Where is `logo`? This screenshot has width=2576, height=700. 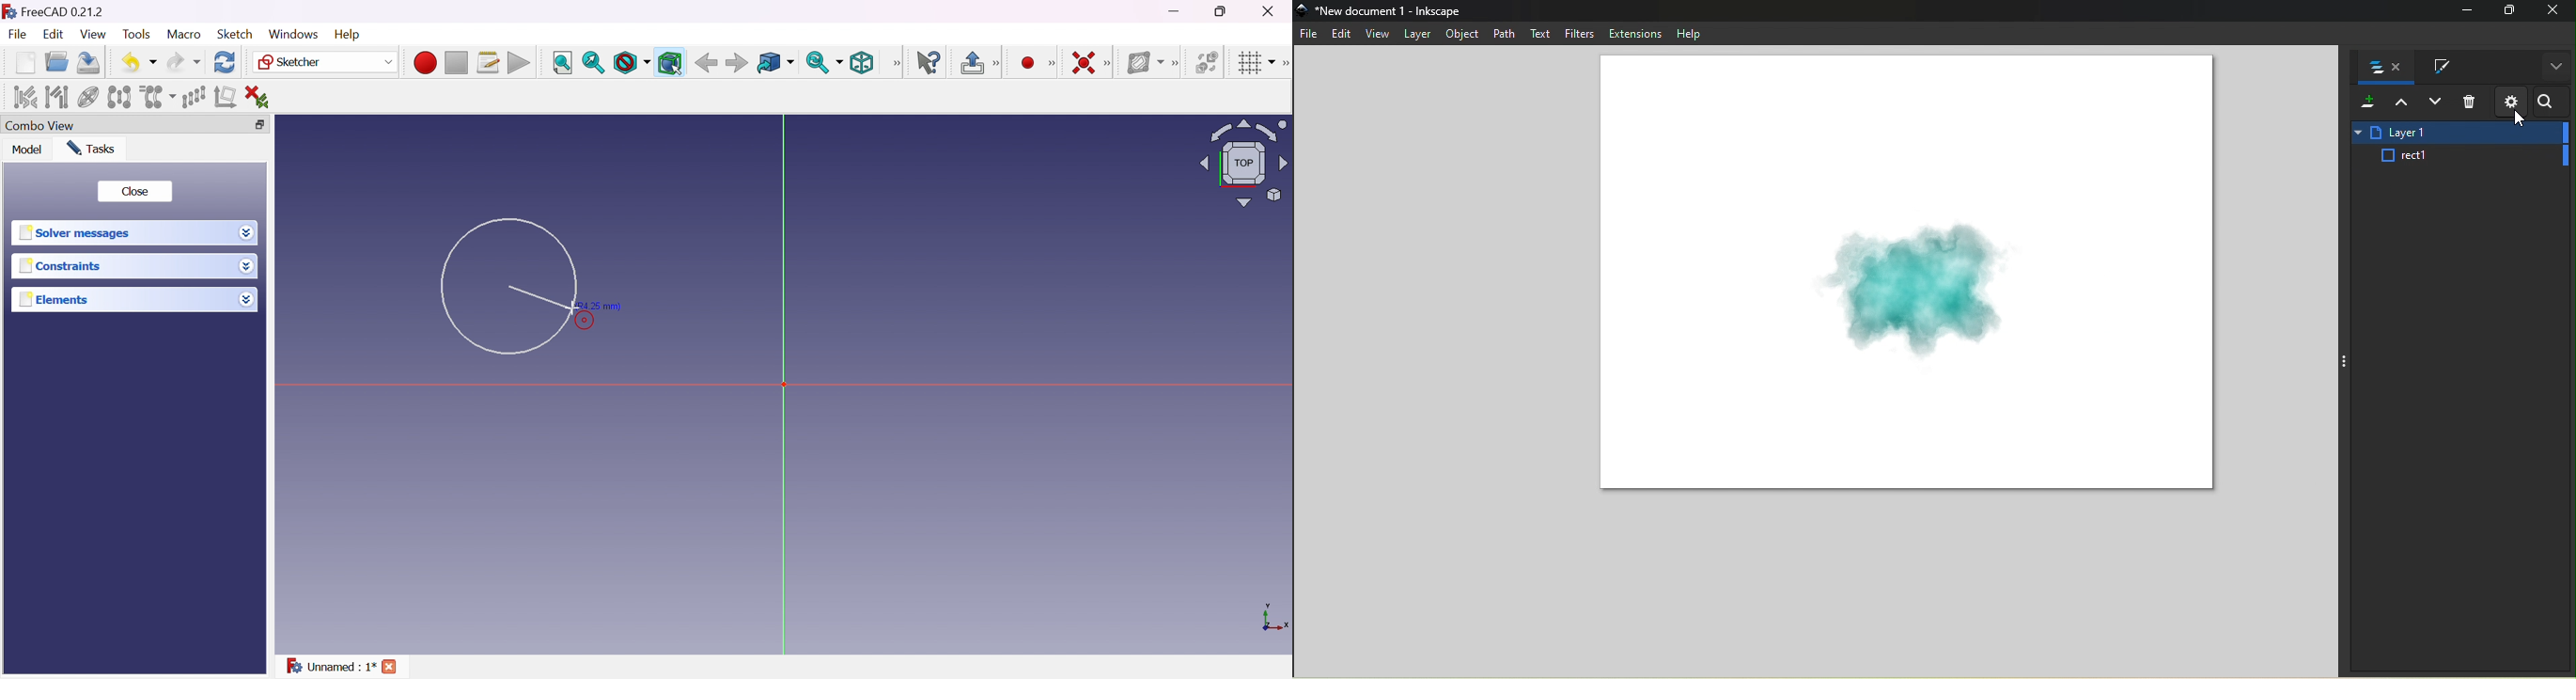
logo is located at coordinates (9, 10).